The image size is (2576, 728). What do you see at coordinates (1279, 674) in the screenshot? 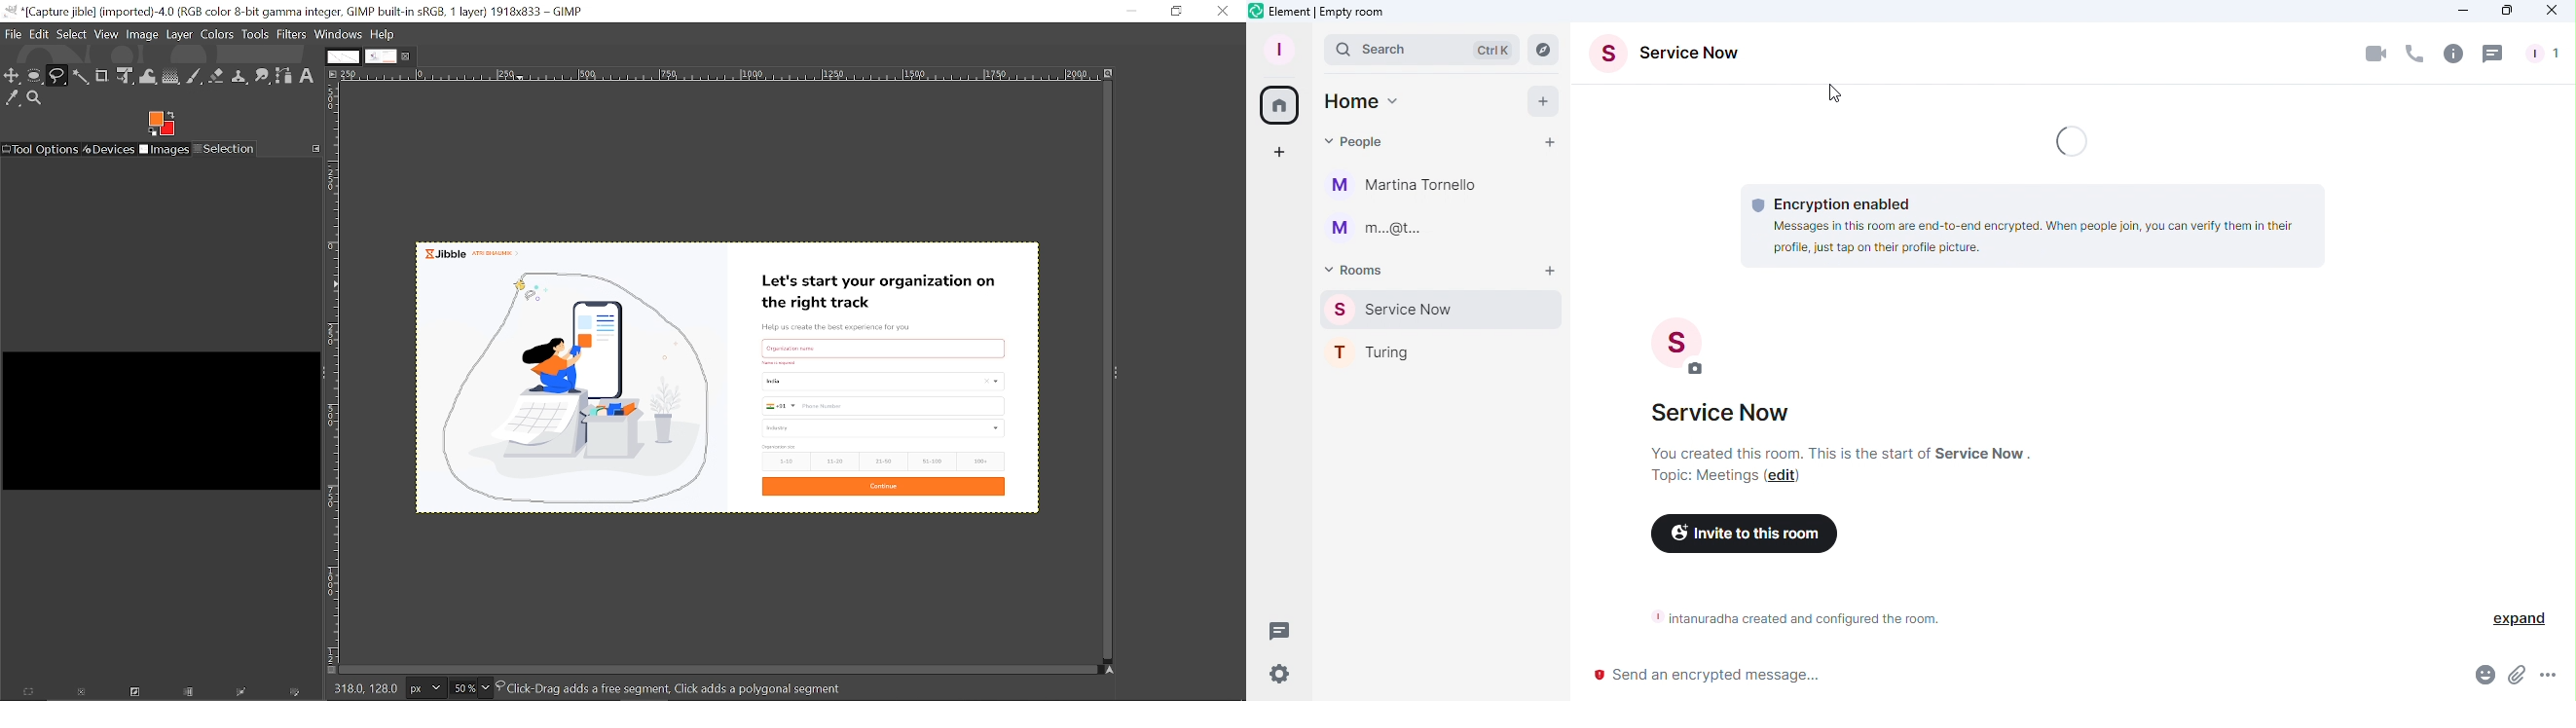
I see `Settings` at bounding box center [1279, 674].